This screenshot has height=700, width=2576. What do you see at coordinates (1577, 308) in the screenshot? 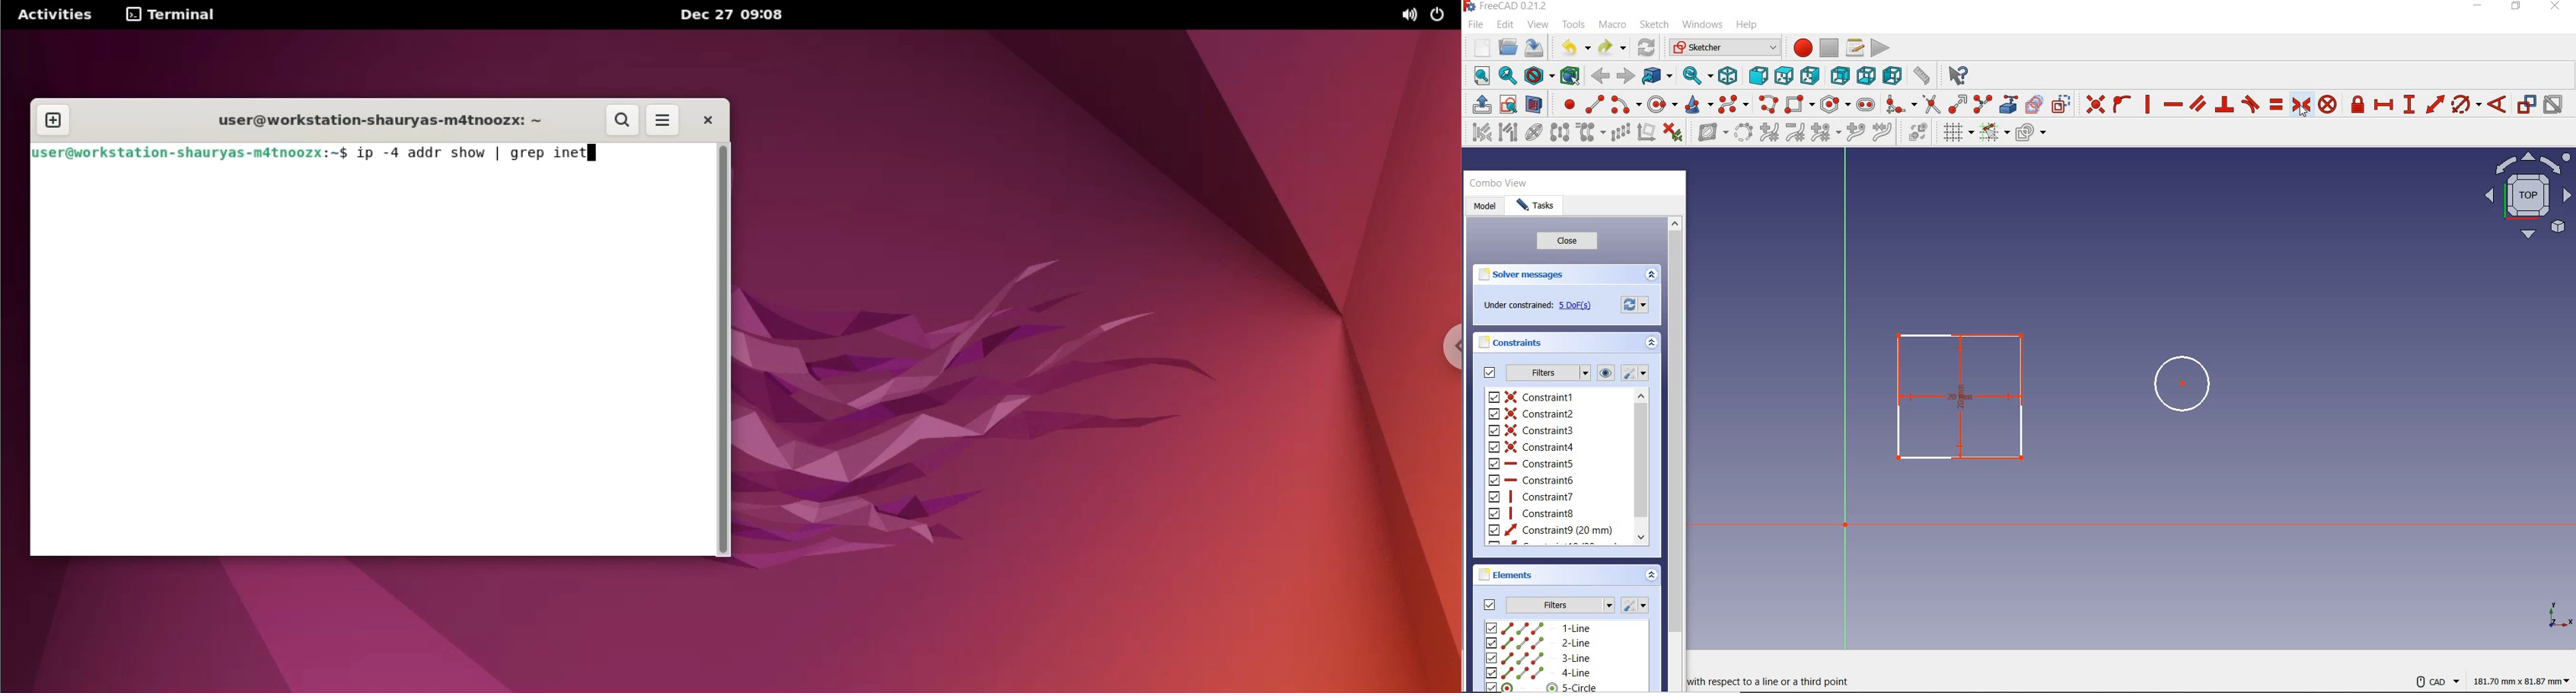
I see `5 Dof(s)` at bounding box center [1577, 308].